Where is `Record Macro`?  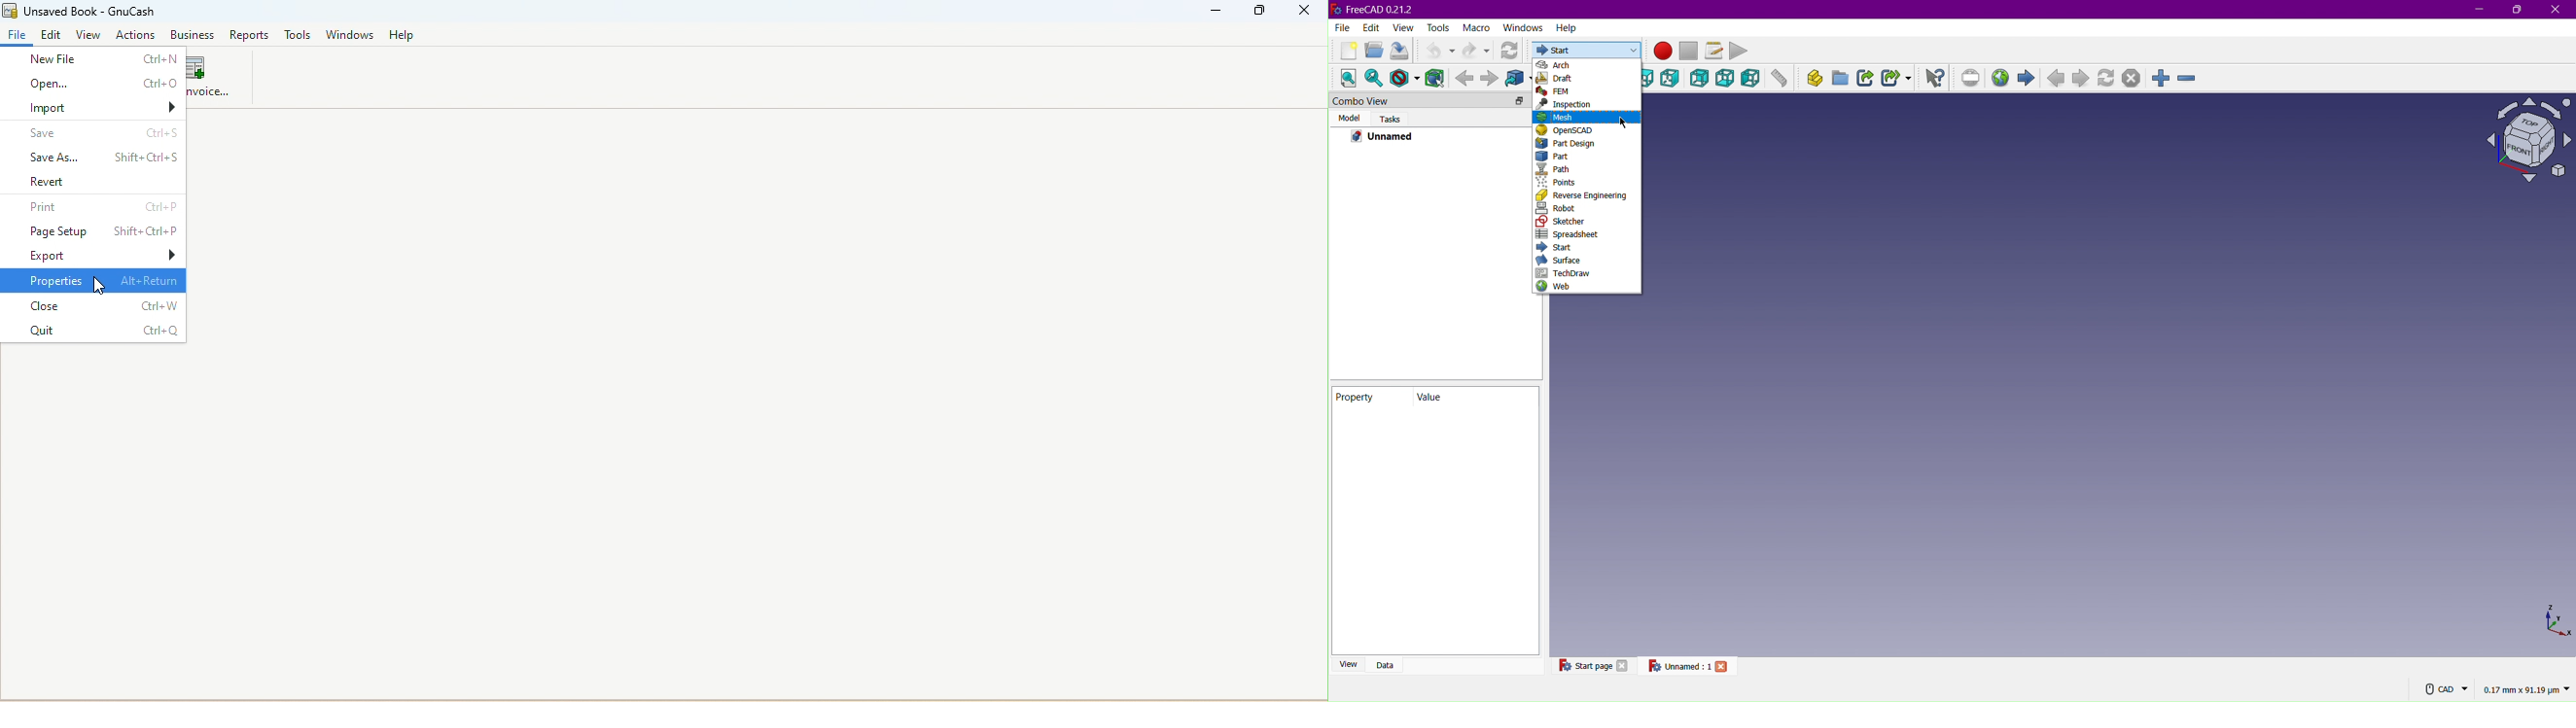 Record Macro is located at coordinates (1664, 51).